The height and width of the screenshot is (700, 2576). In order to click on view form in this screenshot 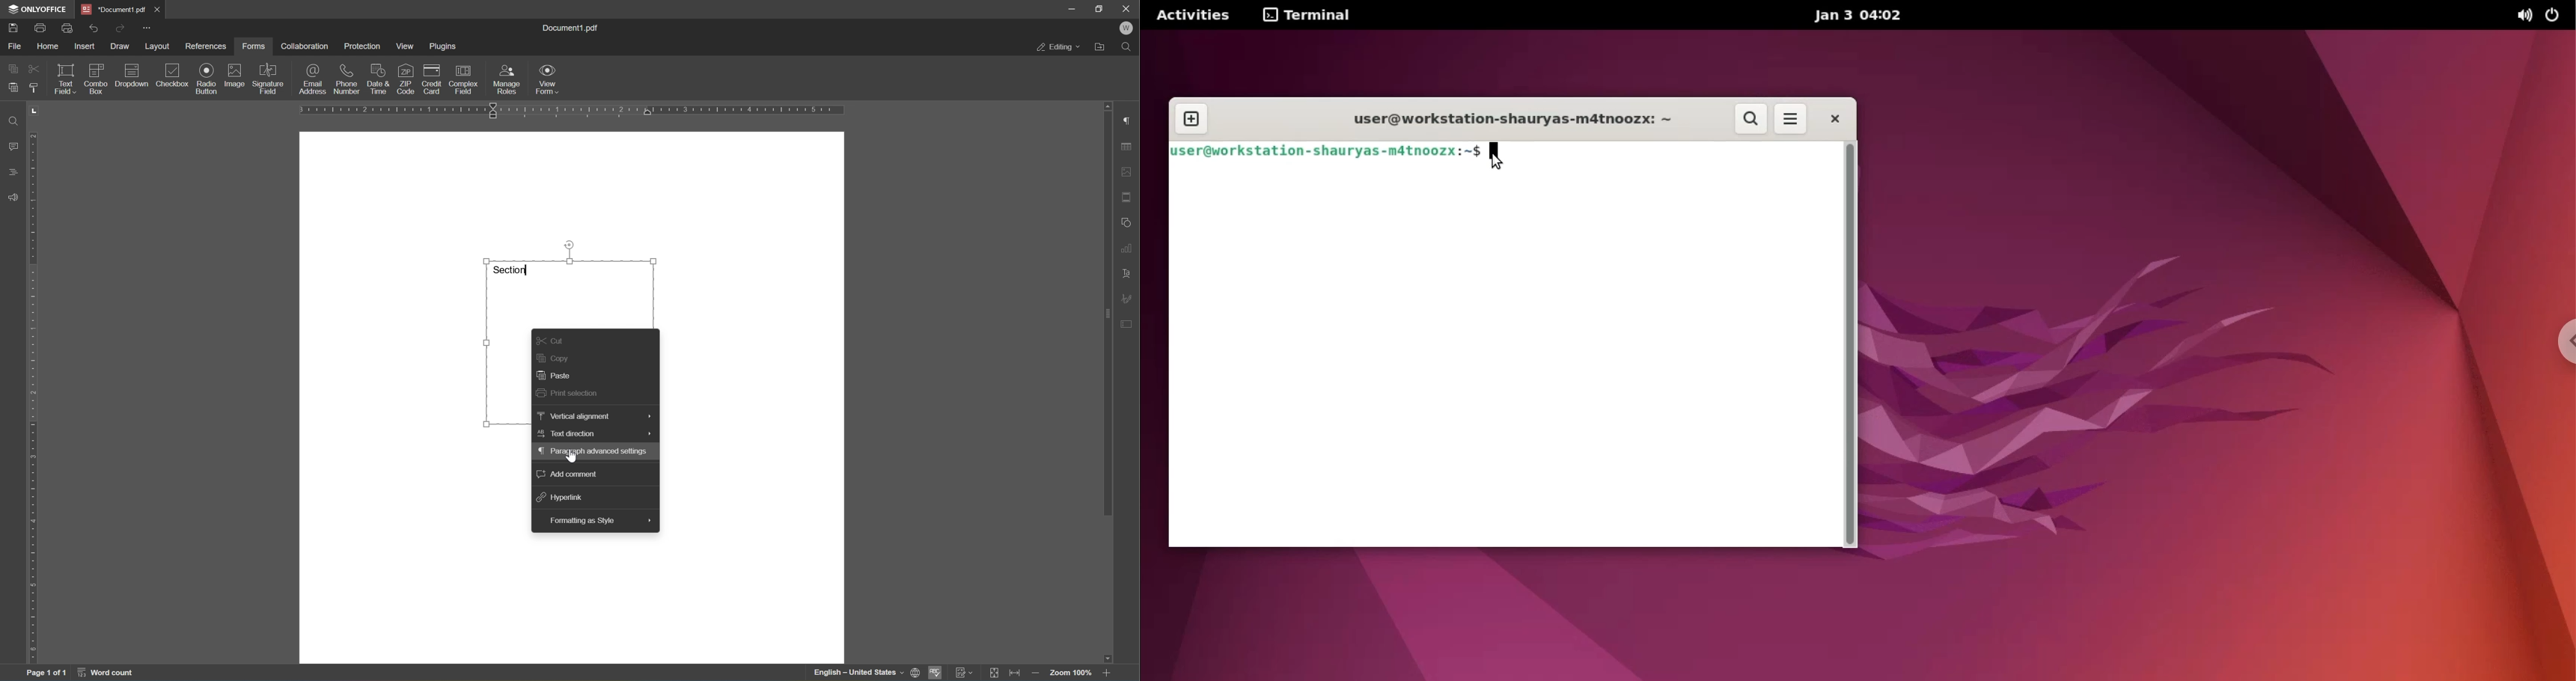, I will do `click(553, 80)`.